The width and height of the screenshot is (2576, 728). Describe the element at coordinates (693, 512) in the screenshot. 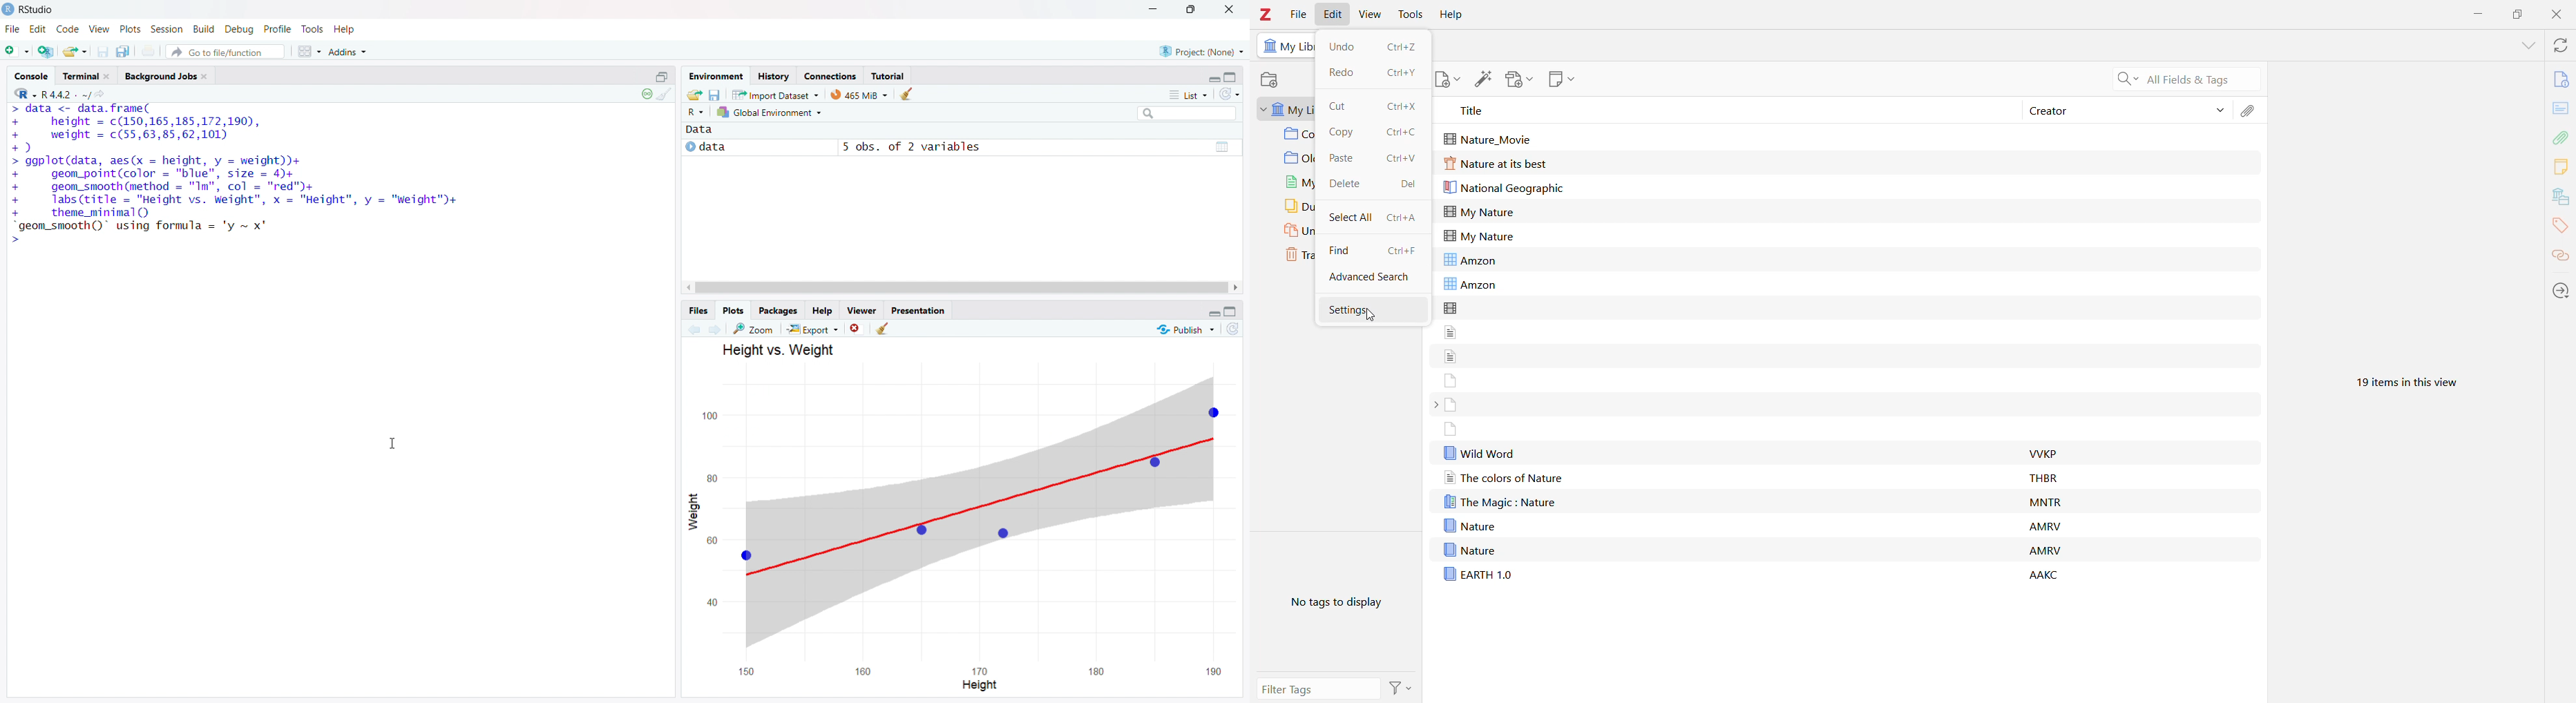

I see `weight` at that location.